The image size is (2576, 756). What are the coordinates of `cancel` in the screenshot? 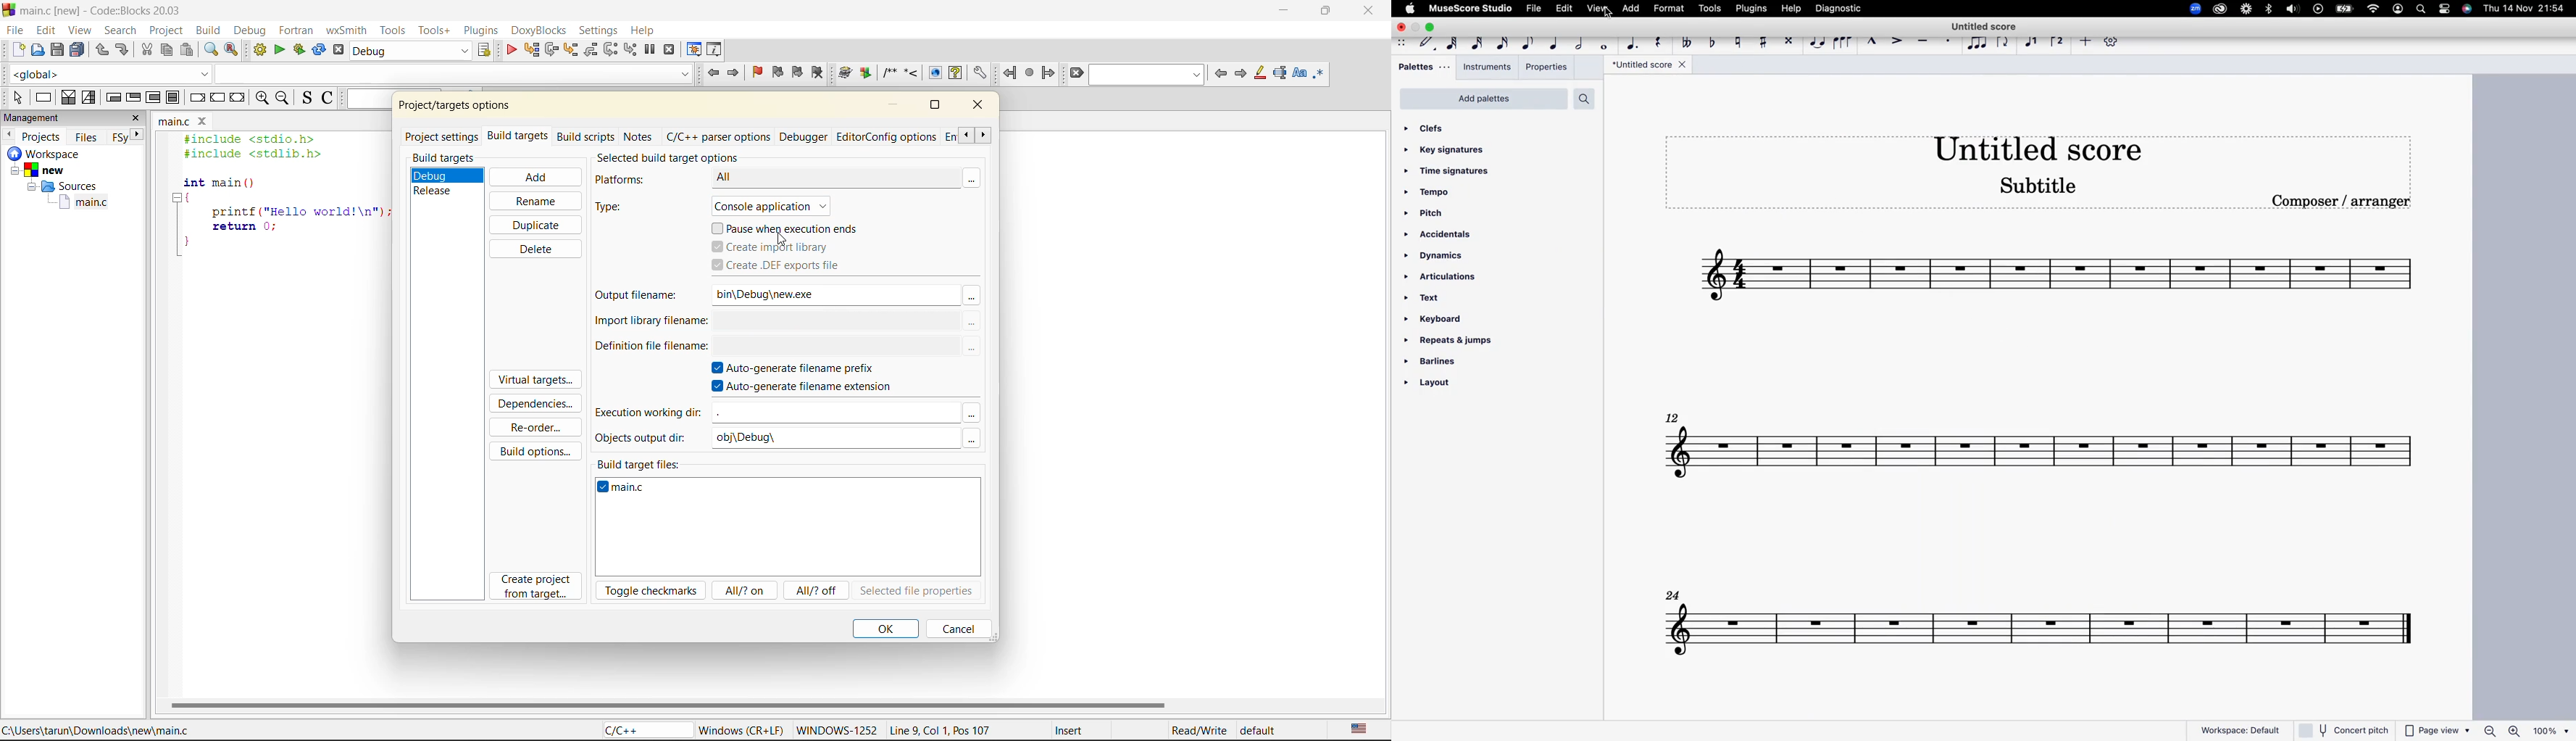 It's located at (956, 628).